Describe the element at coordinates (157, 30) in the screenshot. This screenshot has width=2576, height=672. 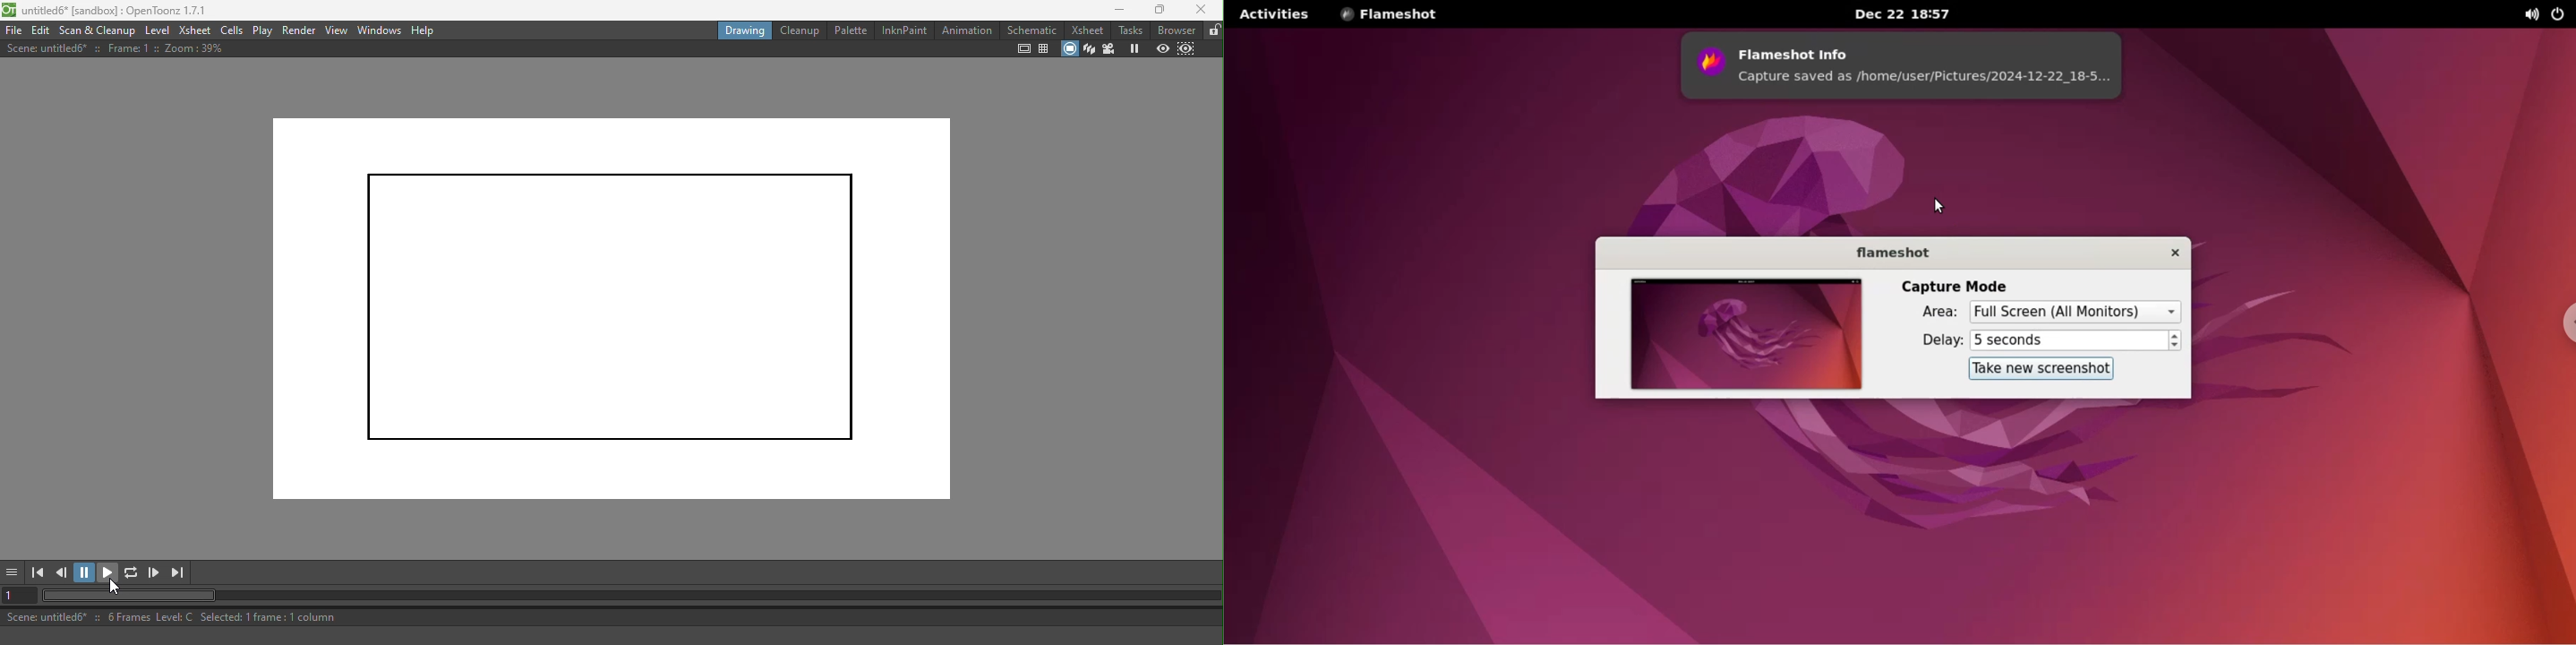
I see `Level` at that location.